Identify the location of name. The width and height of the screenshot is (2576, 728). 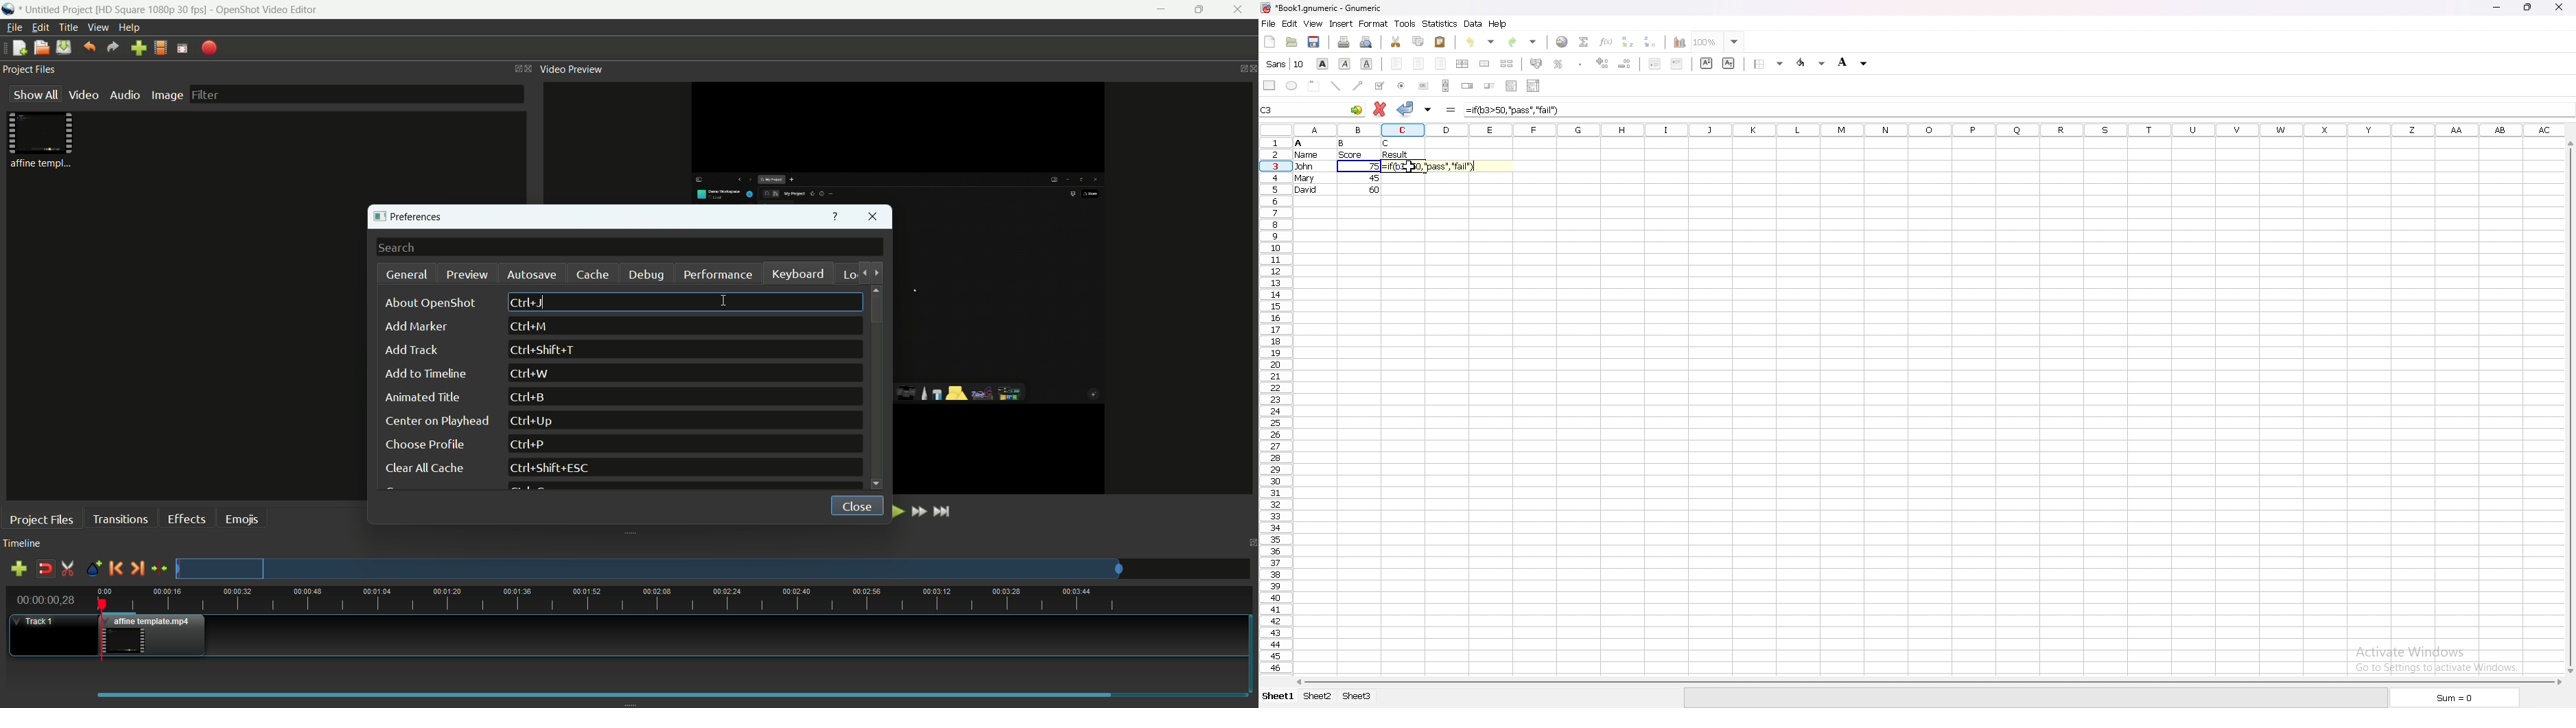
(1307, 155).